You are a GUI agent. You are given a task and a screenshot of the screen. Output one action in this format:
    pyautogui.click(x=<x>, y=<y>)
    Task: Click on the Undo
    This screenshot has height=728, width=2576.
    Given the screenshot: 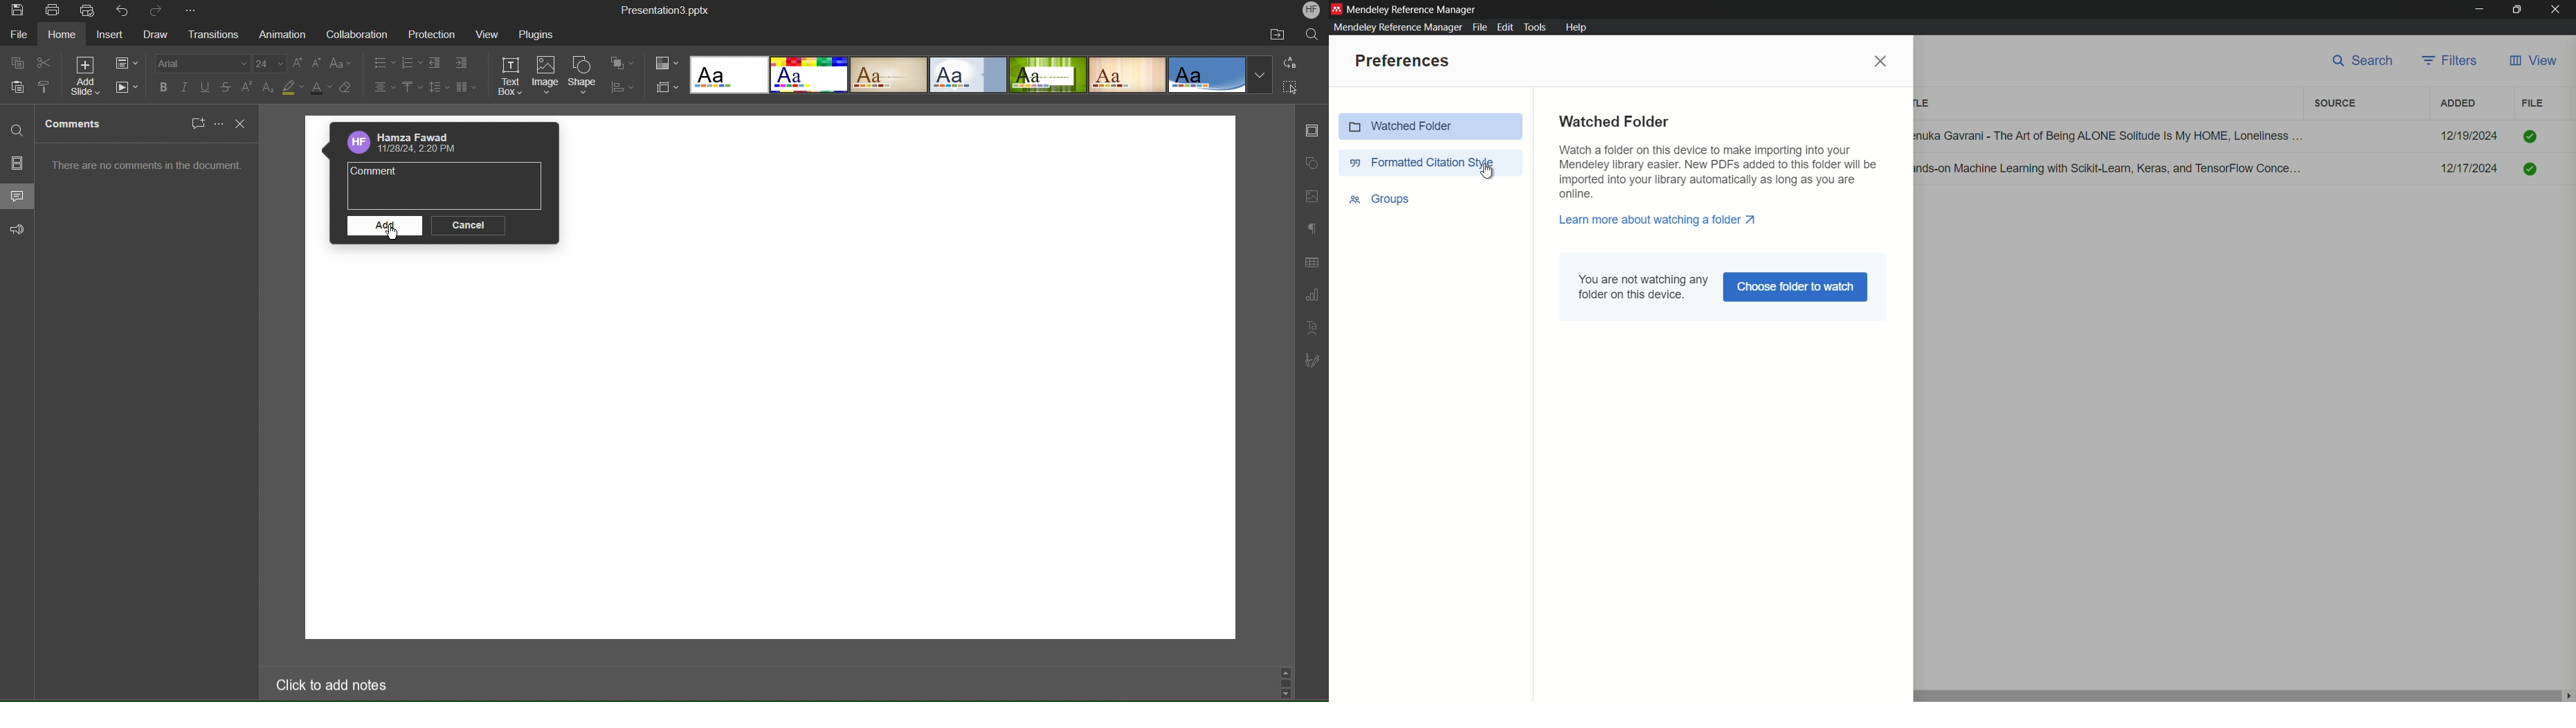 What is the action you would take?
    pyautogui.click(x=123, y=10)
    